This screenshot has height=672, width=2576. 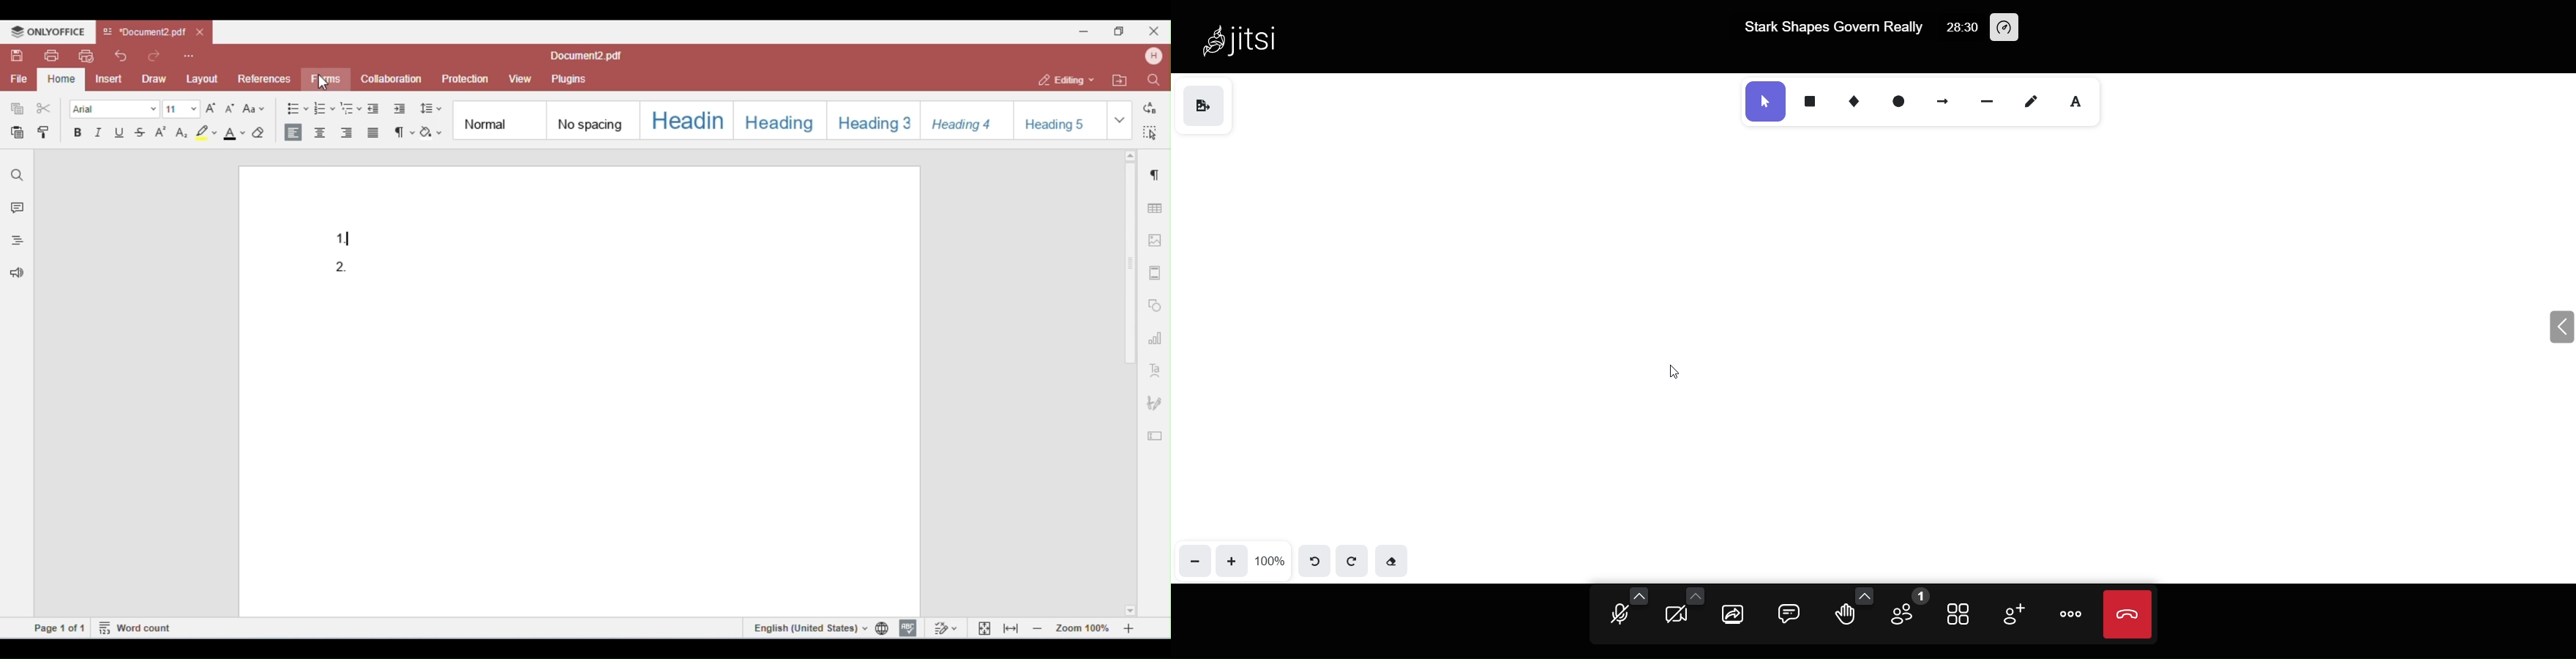 What do you see at coordinates (1270, 560) in the screenshot?
I see `100%` at bounding box center [1270, 560].